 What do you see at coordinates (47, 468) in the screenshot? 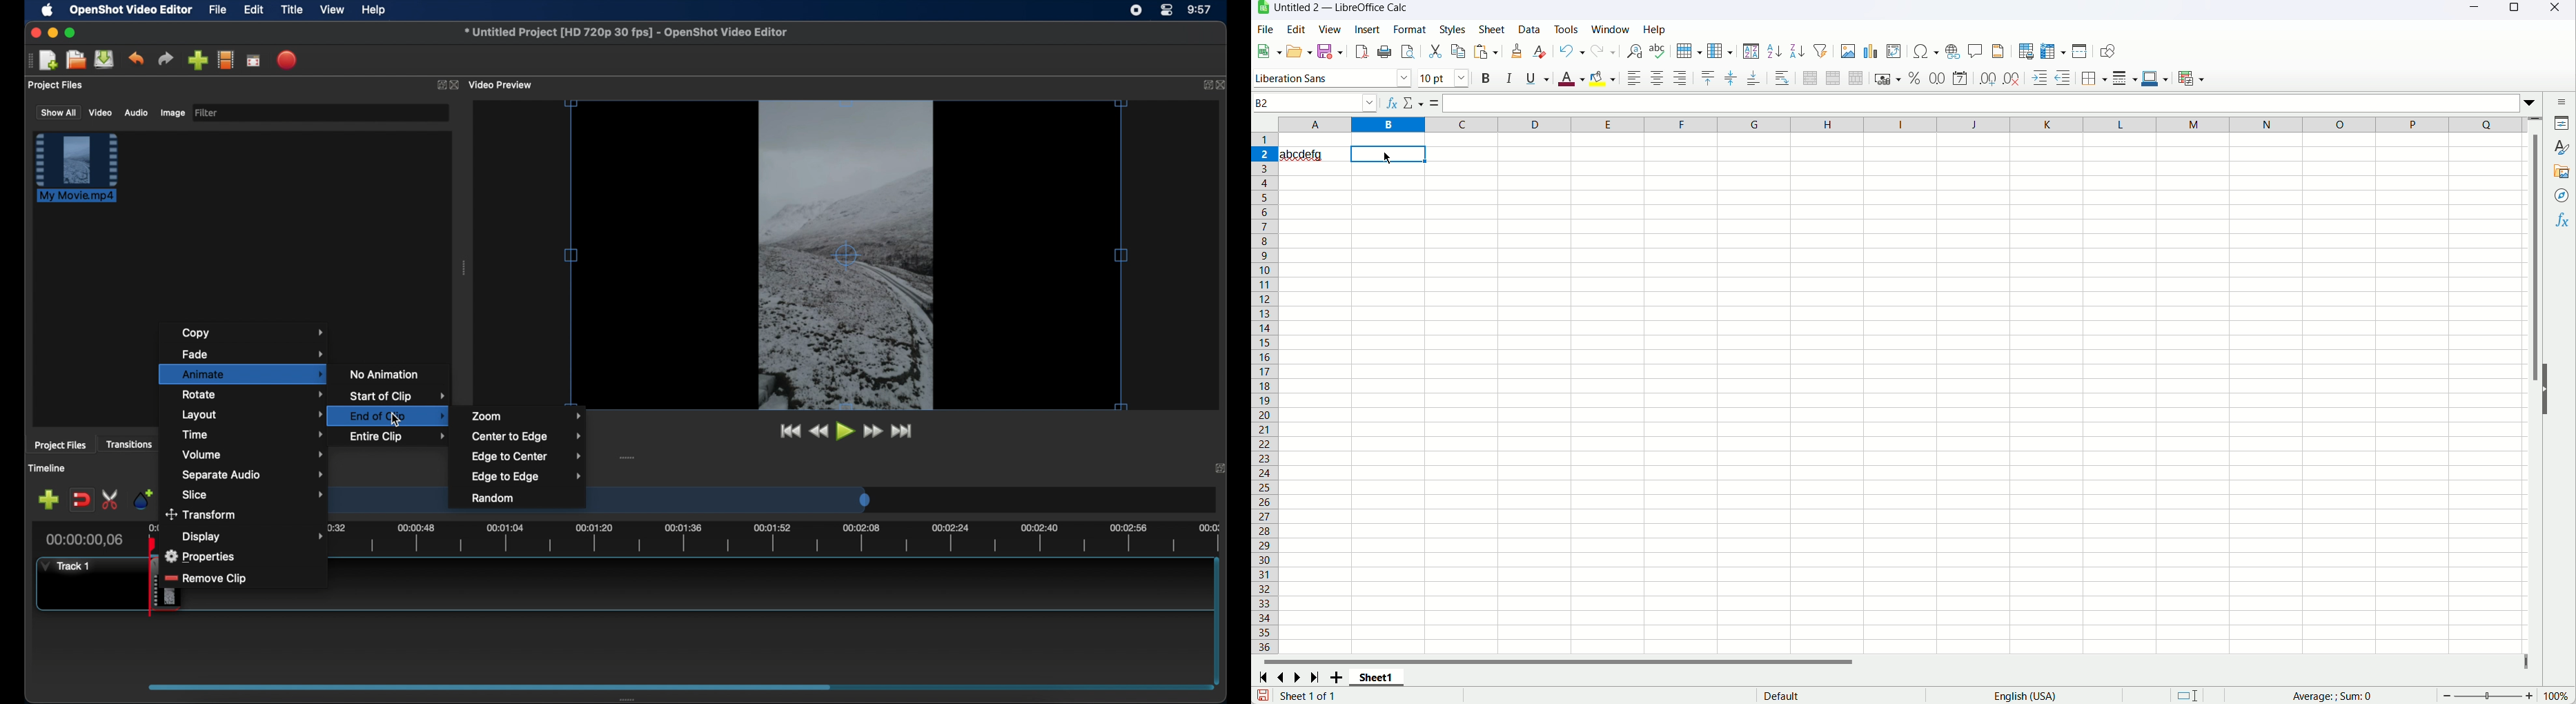
I see `timeline` at bounding box center [47, 468].